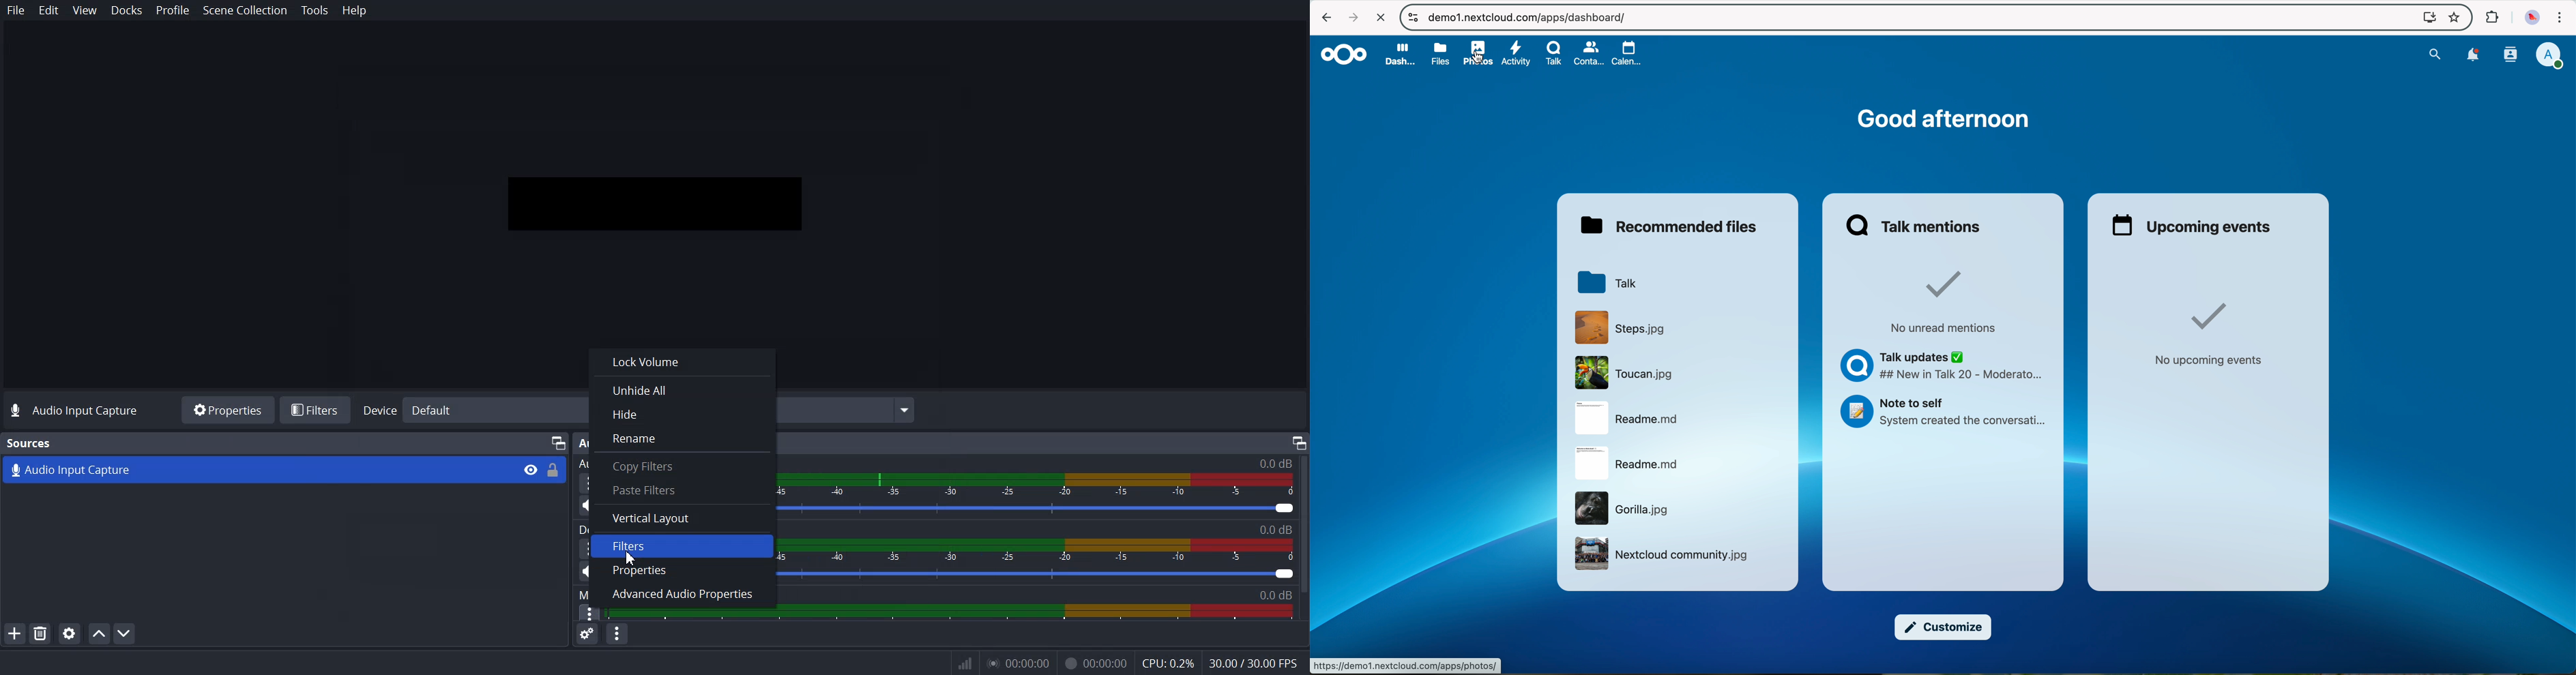  Describe the element at coordinates (1553, 53) in the screenshot. I see `Talk` at that location.